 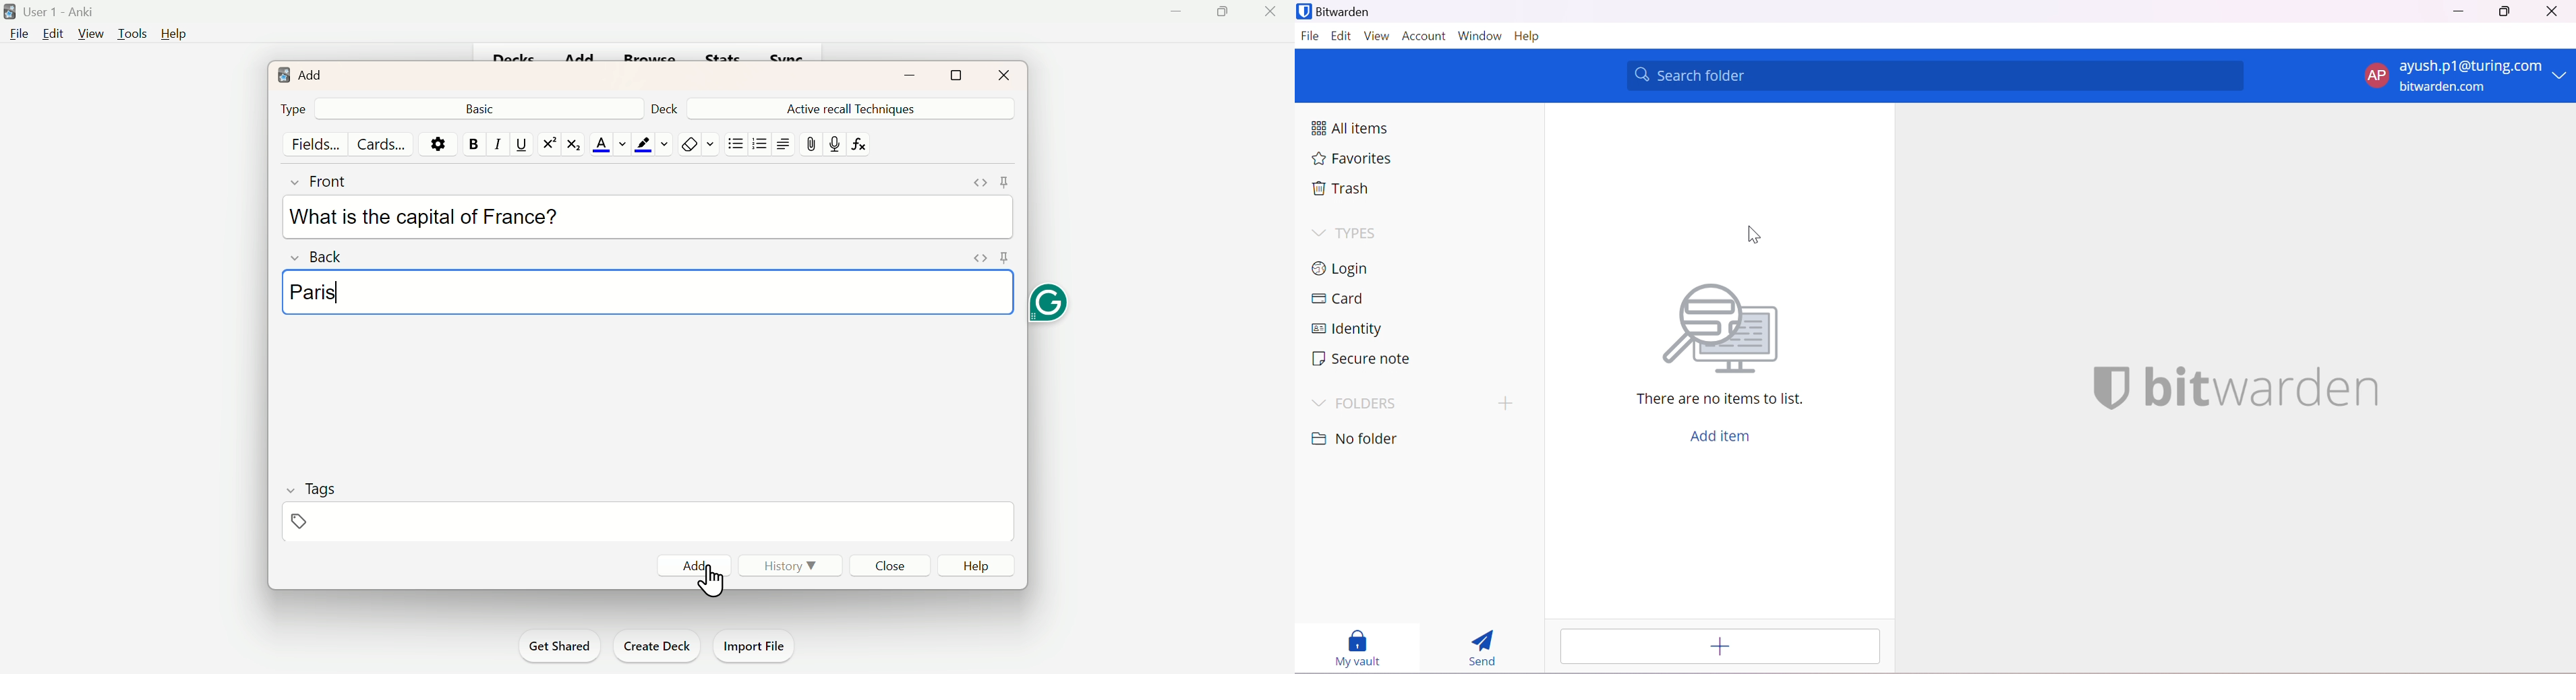 What do you see at coordinates (987, 178) in the screenshot?
I see `Pin` at bounding box center [987, 178].